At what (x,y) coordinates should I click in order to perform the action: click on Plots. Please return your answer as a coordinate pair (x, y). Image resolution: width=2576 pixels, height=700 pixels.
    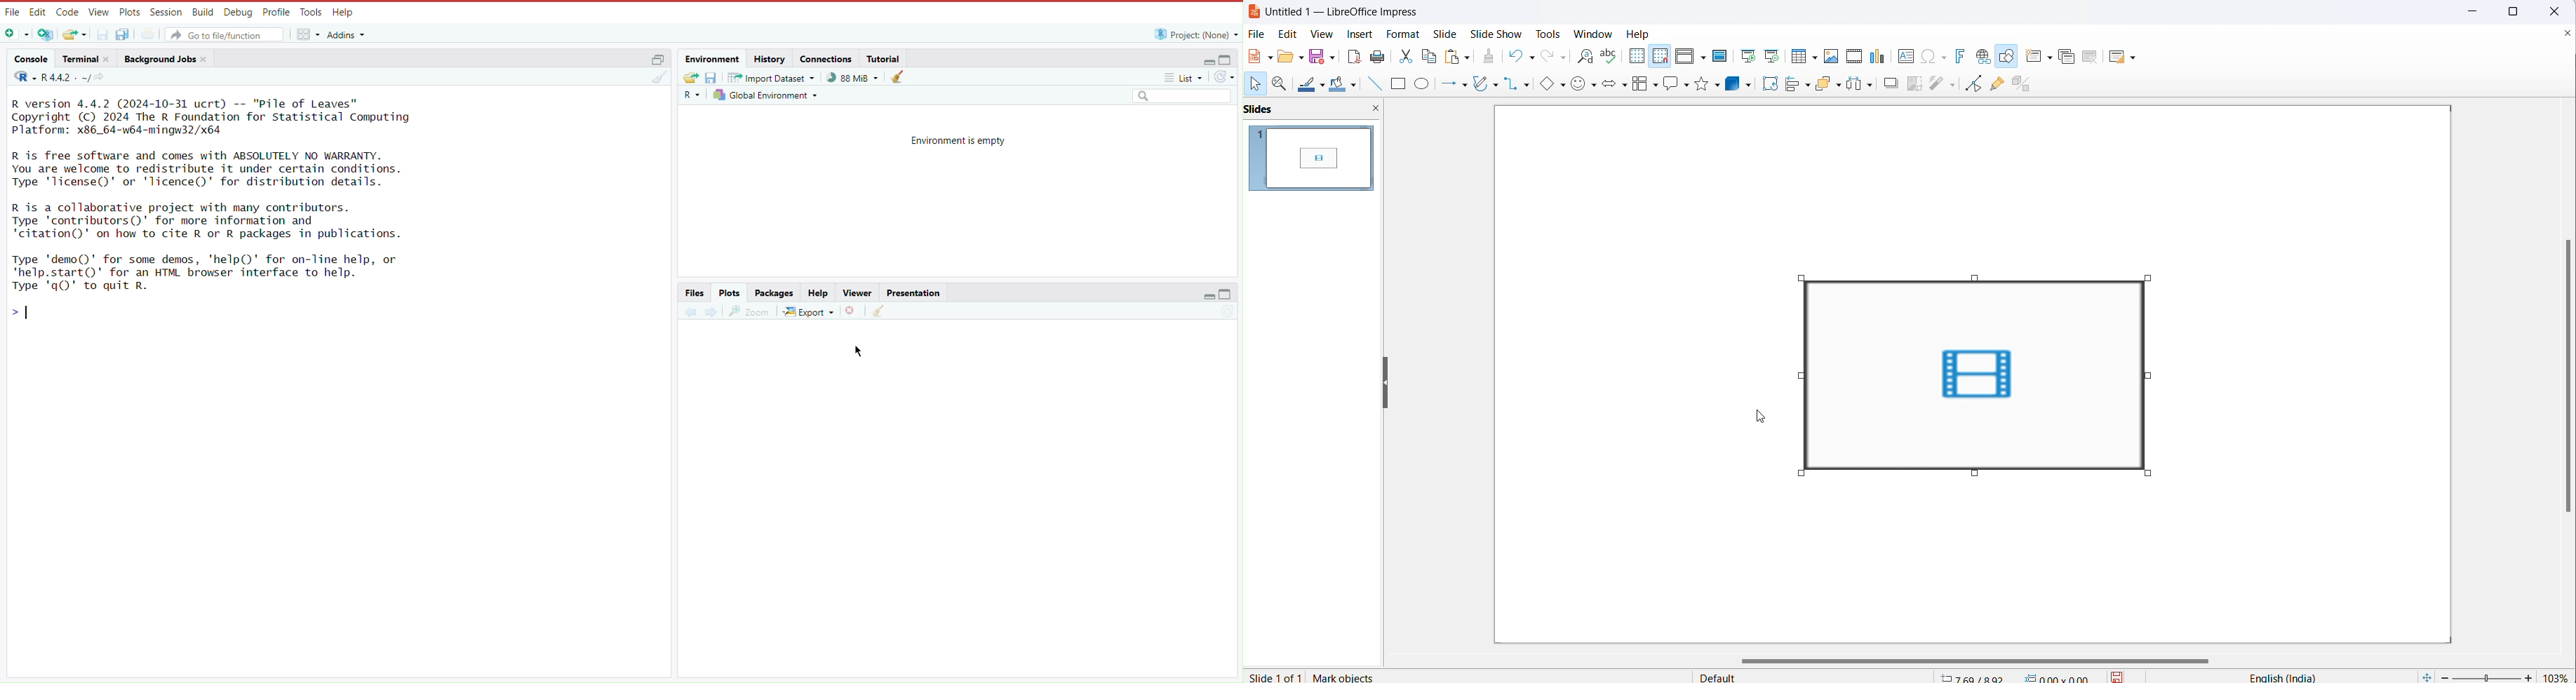
    Looking at the image, I should click on (128, 12).